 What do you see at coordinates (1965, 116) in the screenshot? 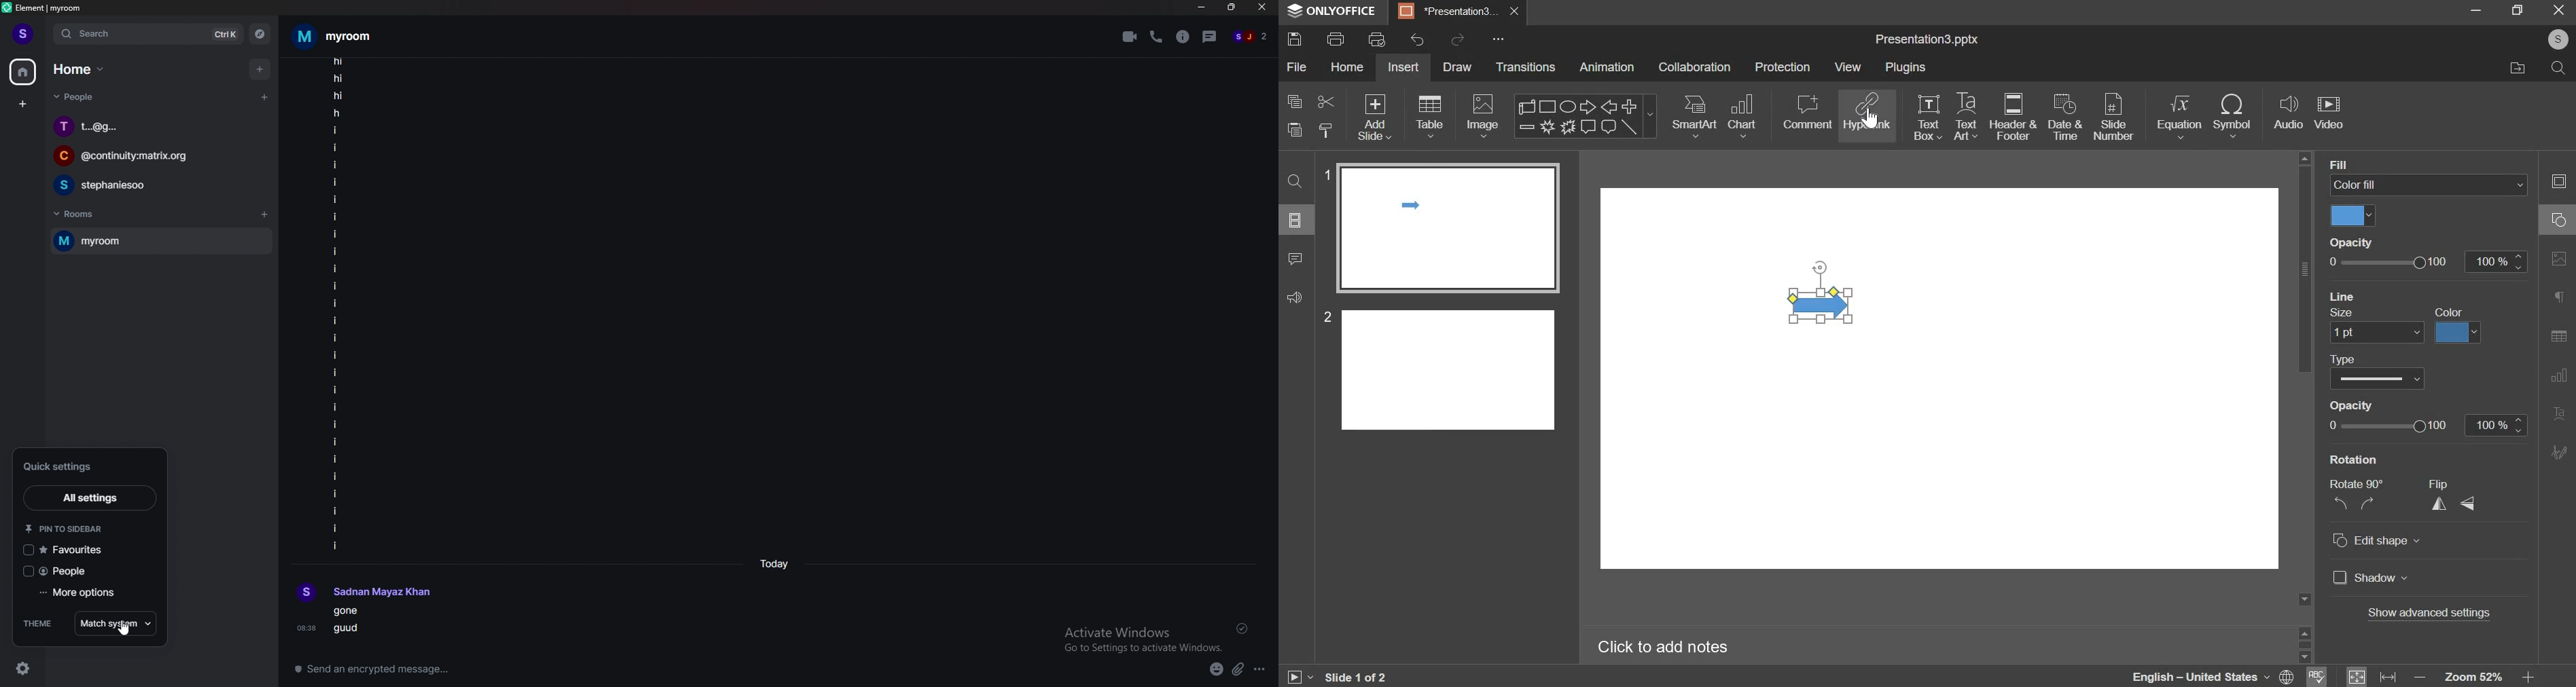
I see `text art` at bounding box center [1965, 116].